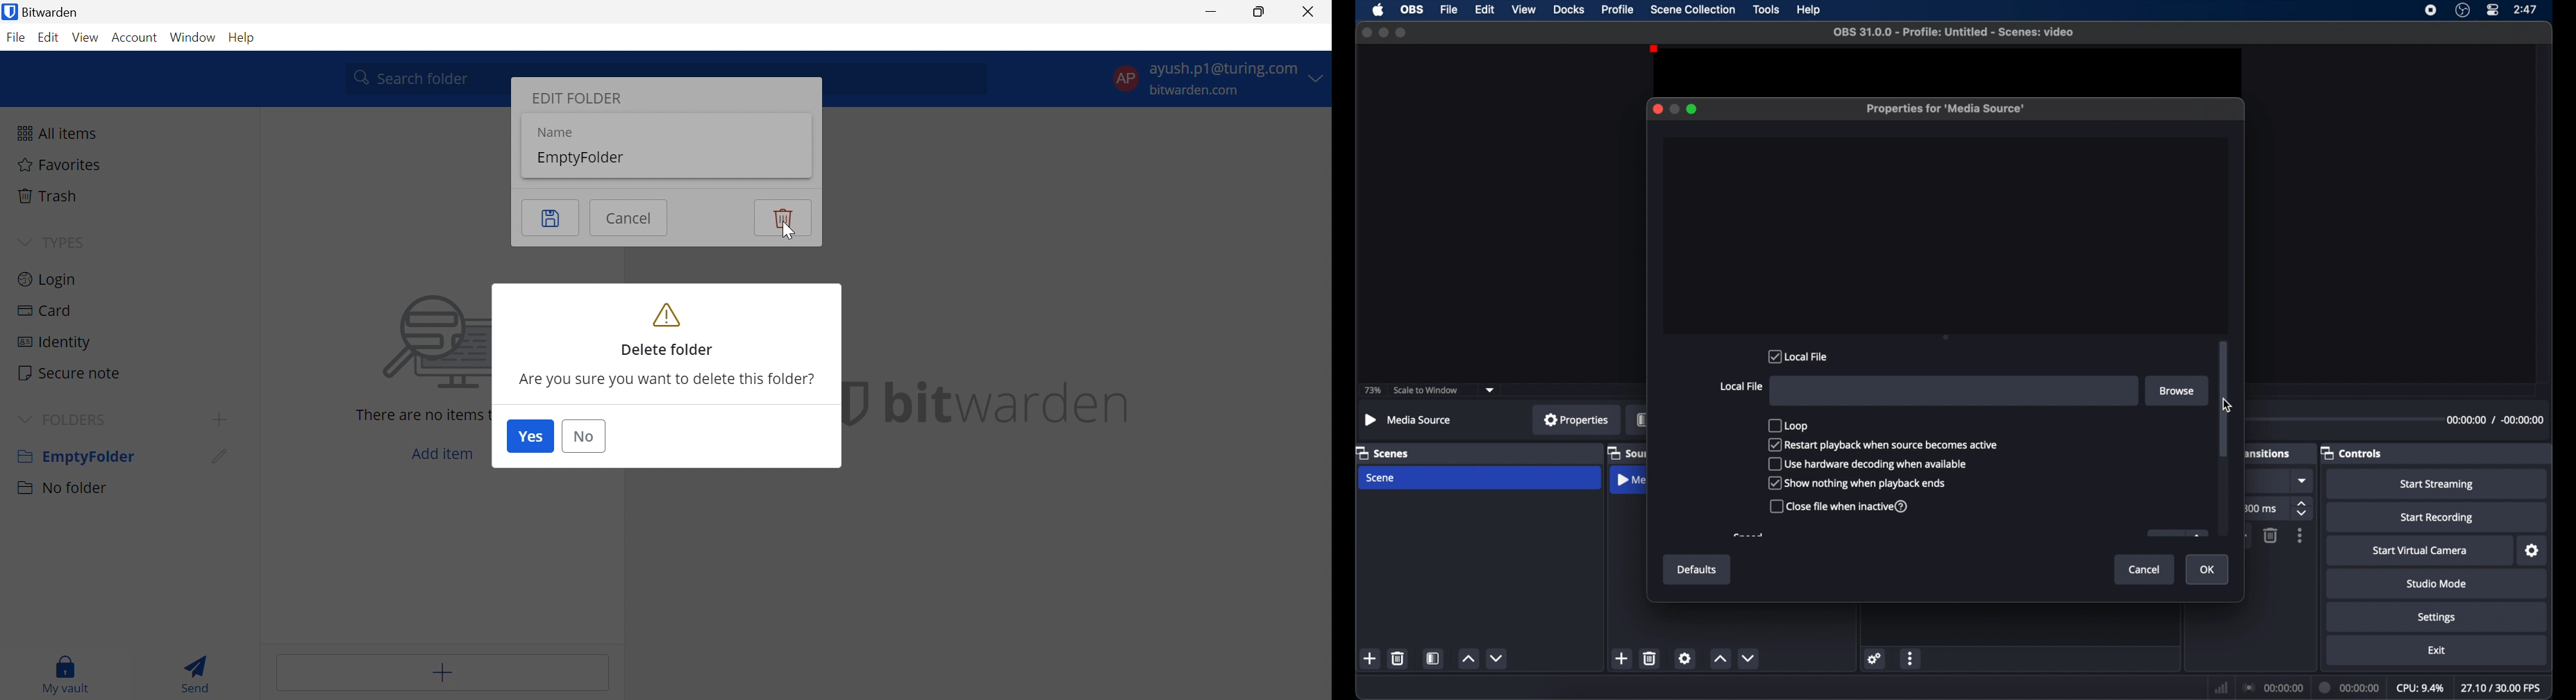 The image size is (2576, 700). What do you see at coordinates (2437, 618) in the screenshot?
I see `settings` at bounding box center [2437, 618].